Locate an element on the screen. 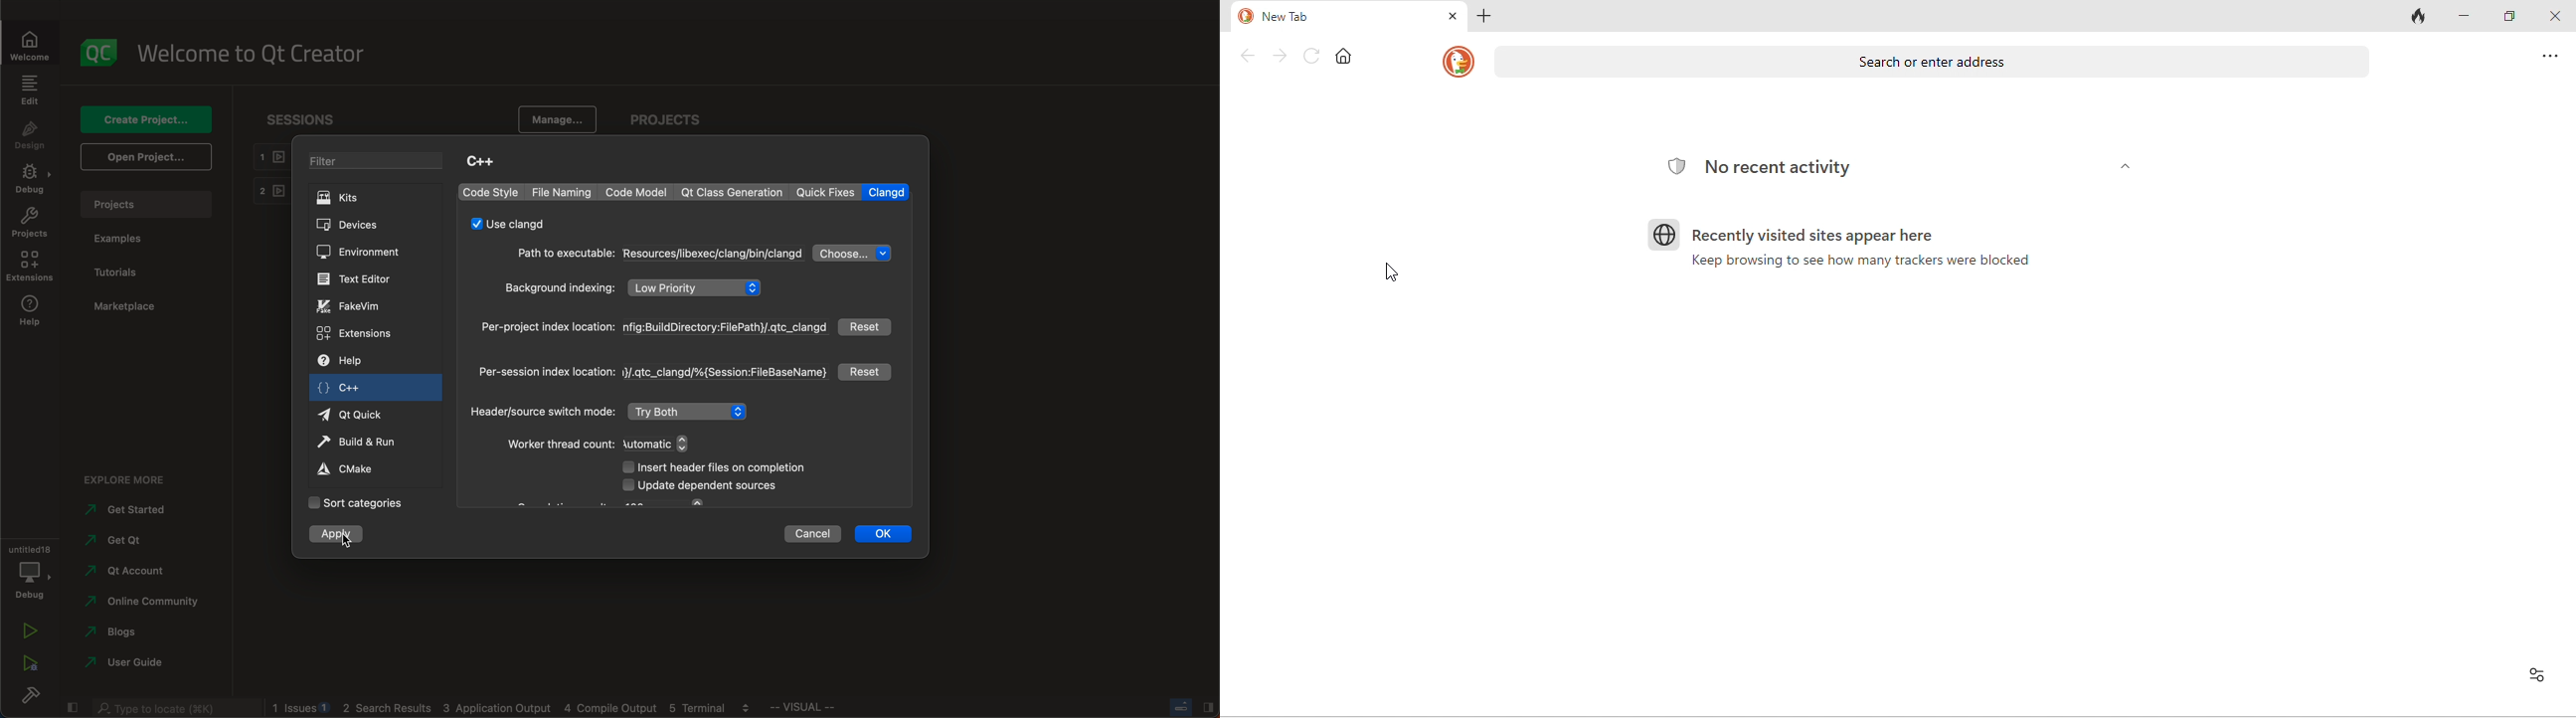 This screenshot has width=2576, height=728. examples is located at coordinates (135, 236).